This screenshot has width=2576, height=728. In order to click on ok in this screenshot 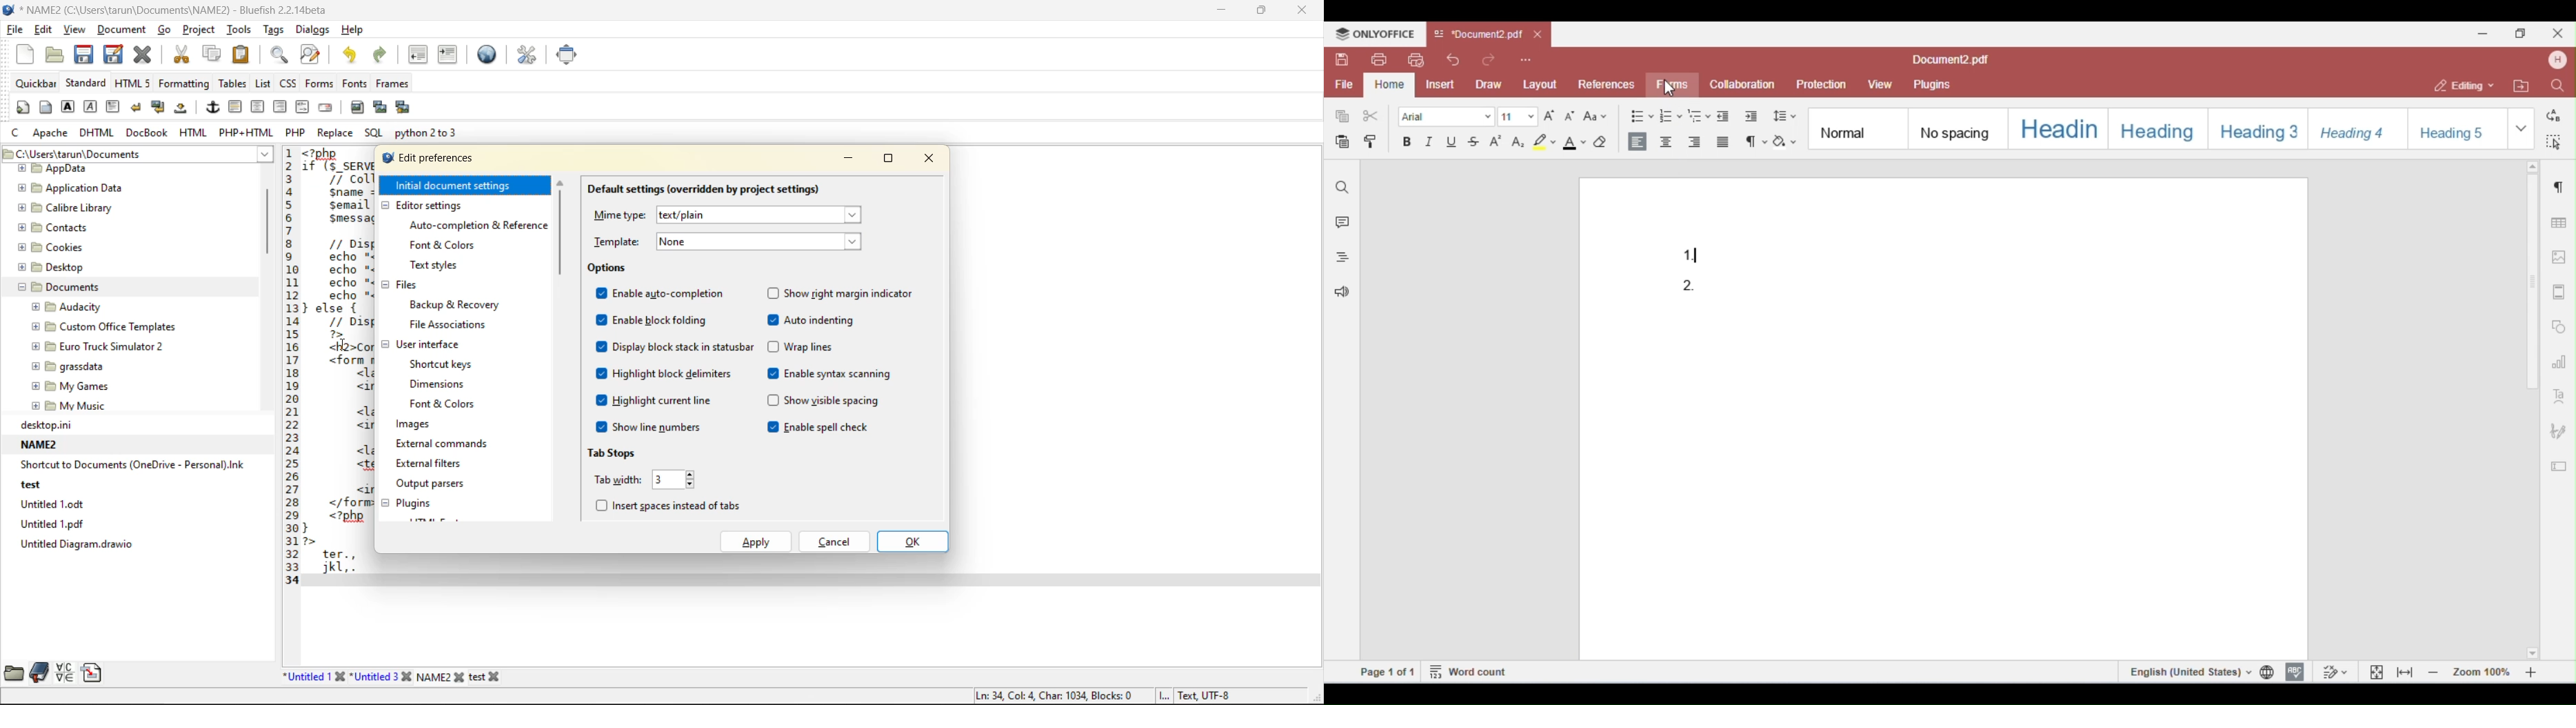, I will do `click(913, 540)`.